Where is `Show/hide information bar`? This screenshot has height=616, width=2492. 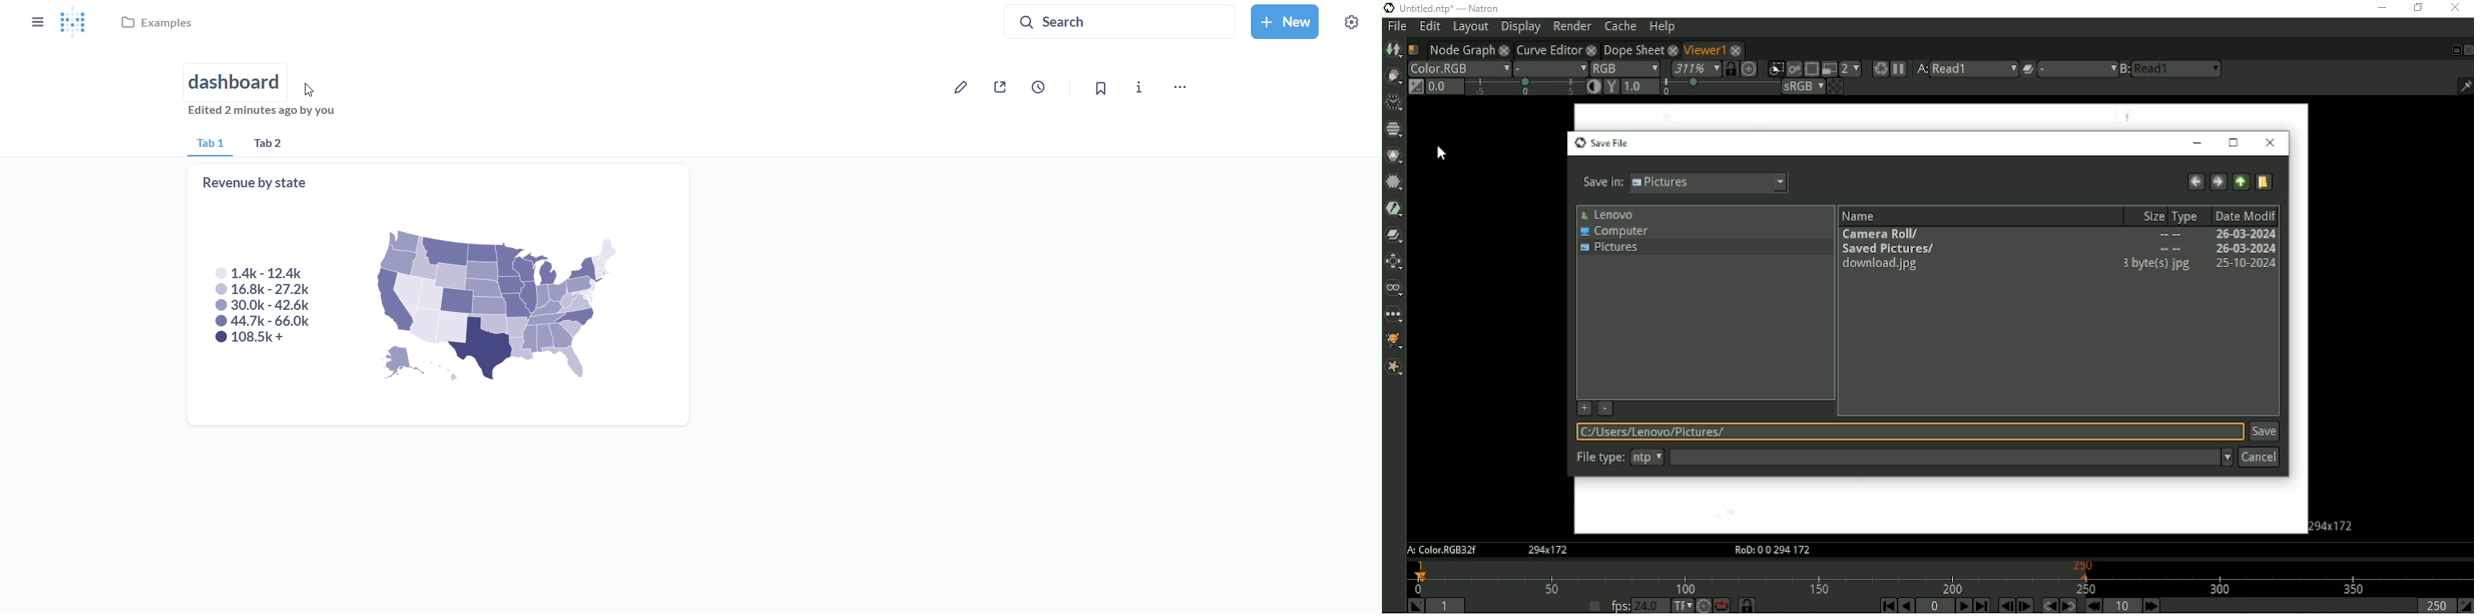 Show/hide information bar is located at coordinates (2464, 87).